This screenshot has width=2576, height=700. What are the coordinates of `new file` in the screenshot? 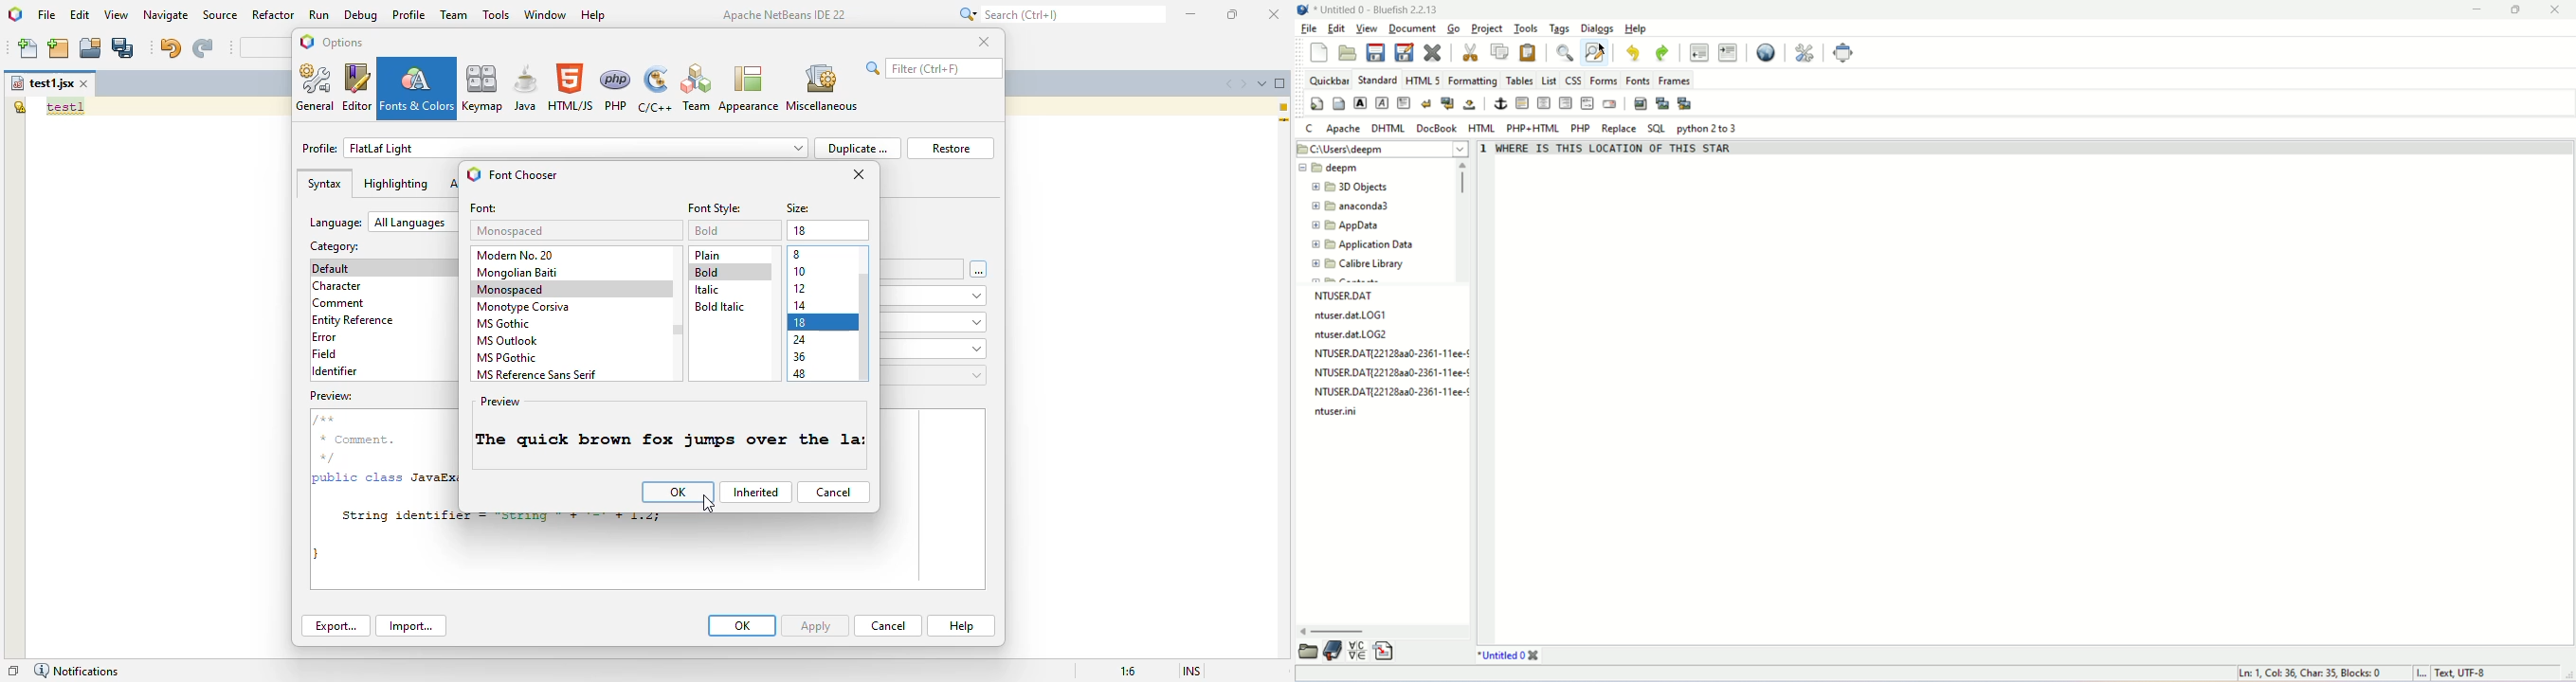 It's located at (1319, 53).